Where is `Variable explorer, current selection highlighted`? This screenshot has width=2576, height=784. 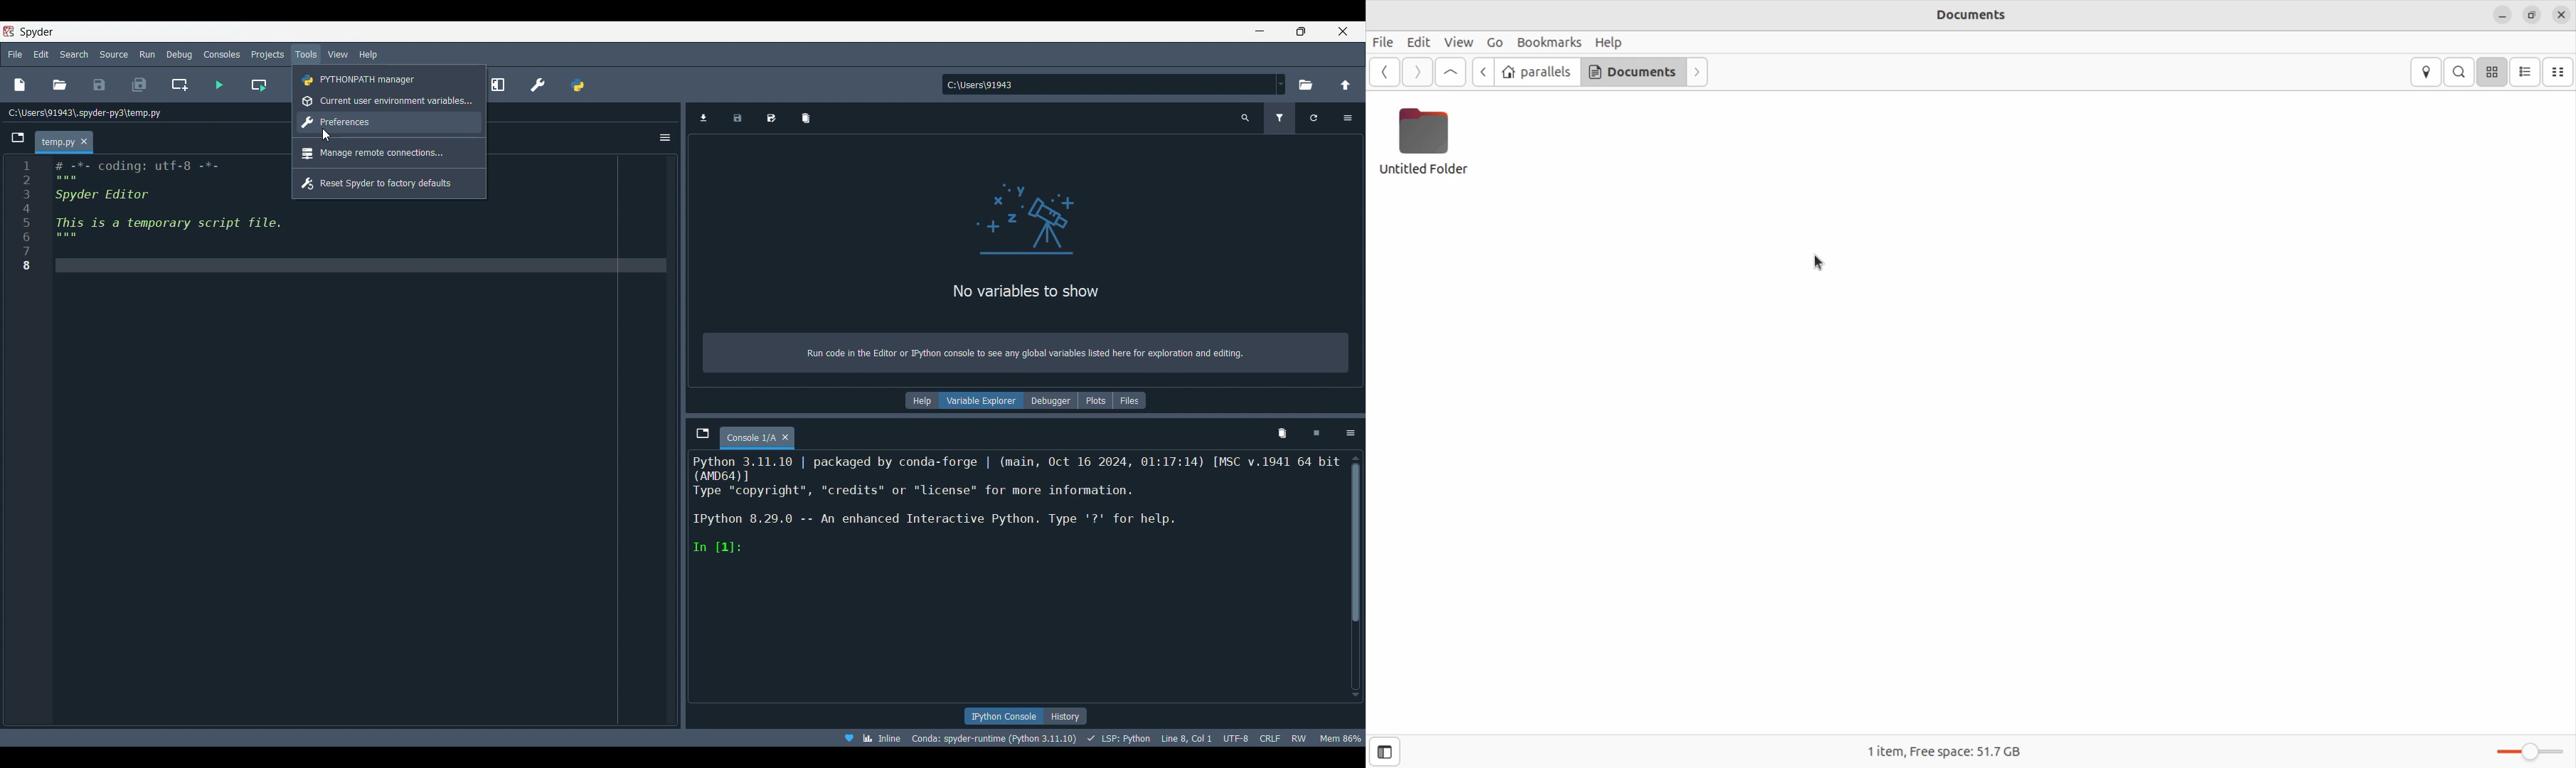 Variable explorer, current selection highlighted is located at coordinates (982, 400).